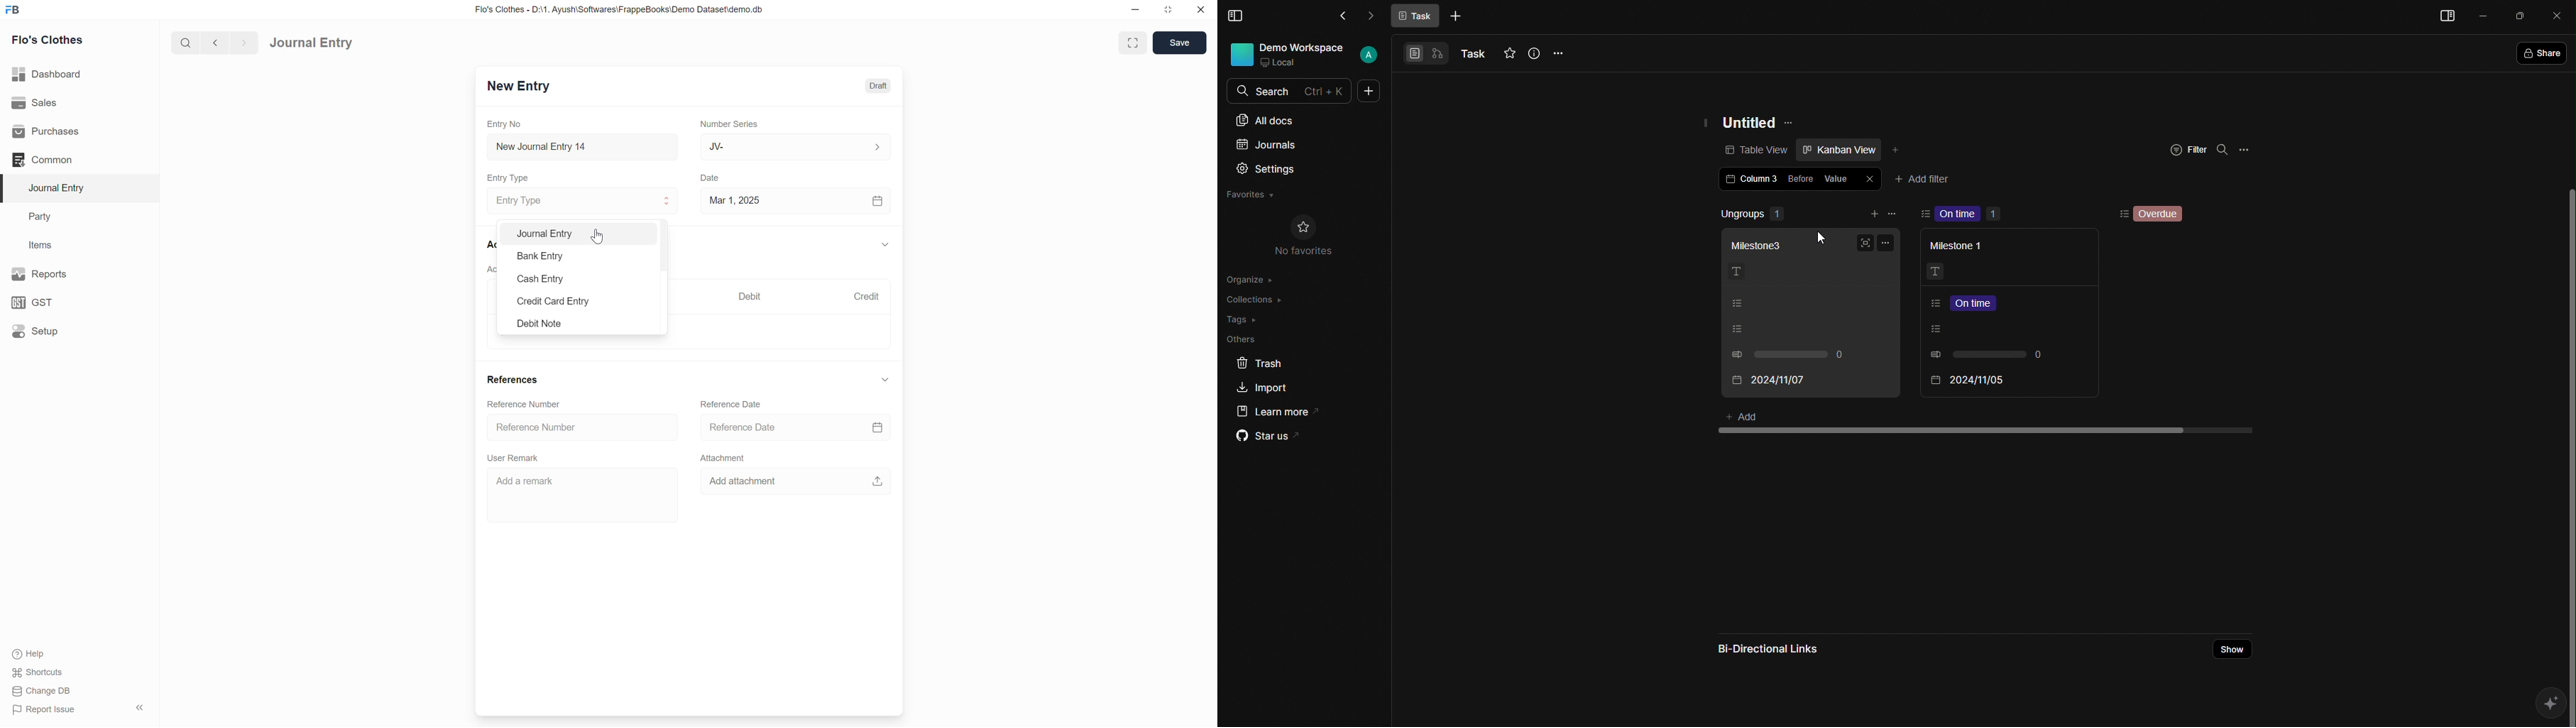 The image size is (2576, 728). I want to click on Entry Type, so click(511, 177).